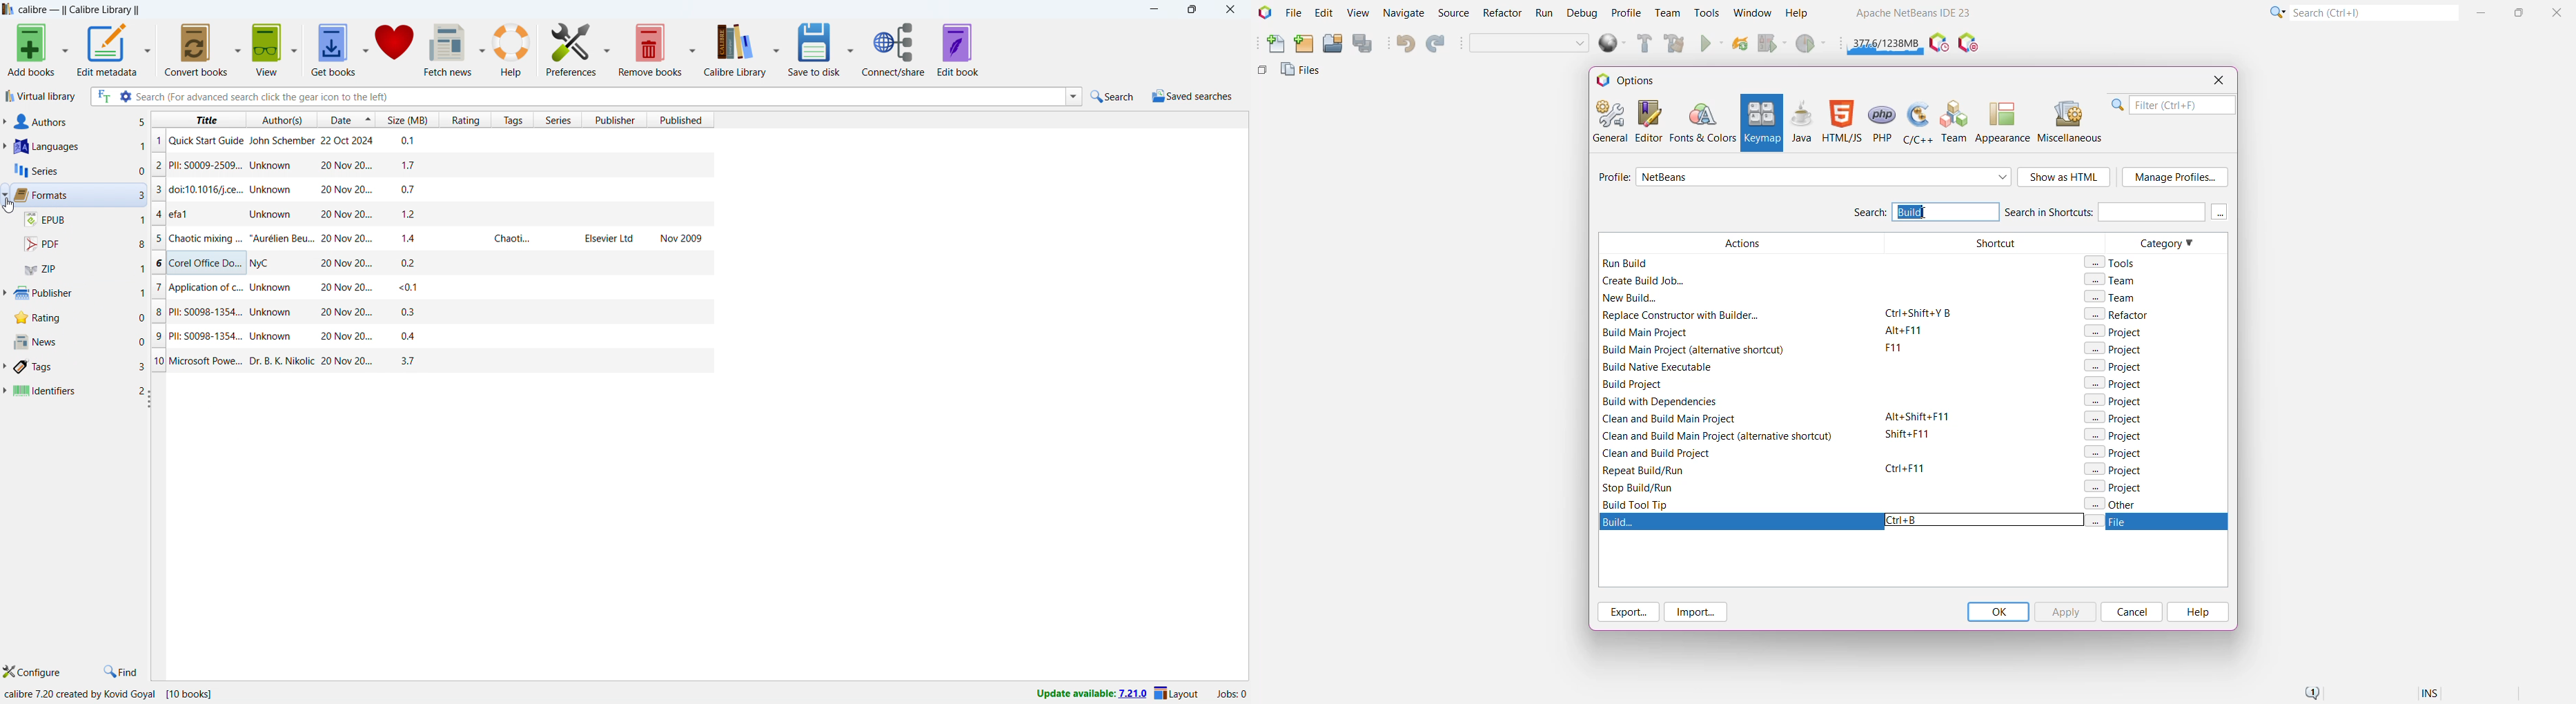  Describe the element at coordinates (107, 50) in the screenshot. I see `edit metadata` at that location.